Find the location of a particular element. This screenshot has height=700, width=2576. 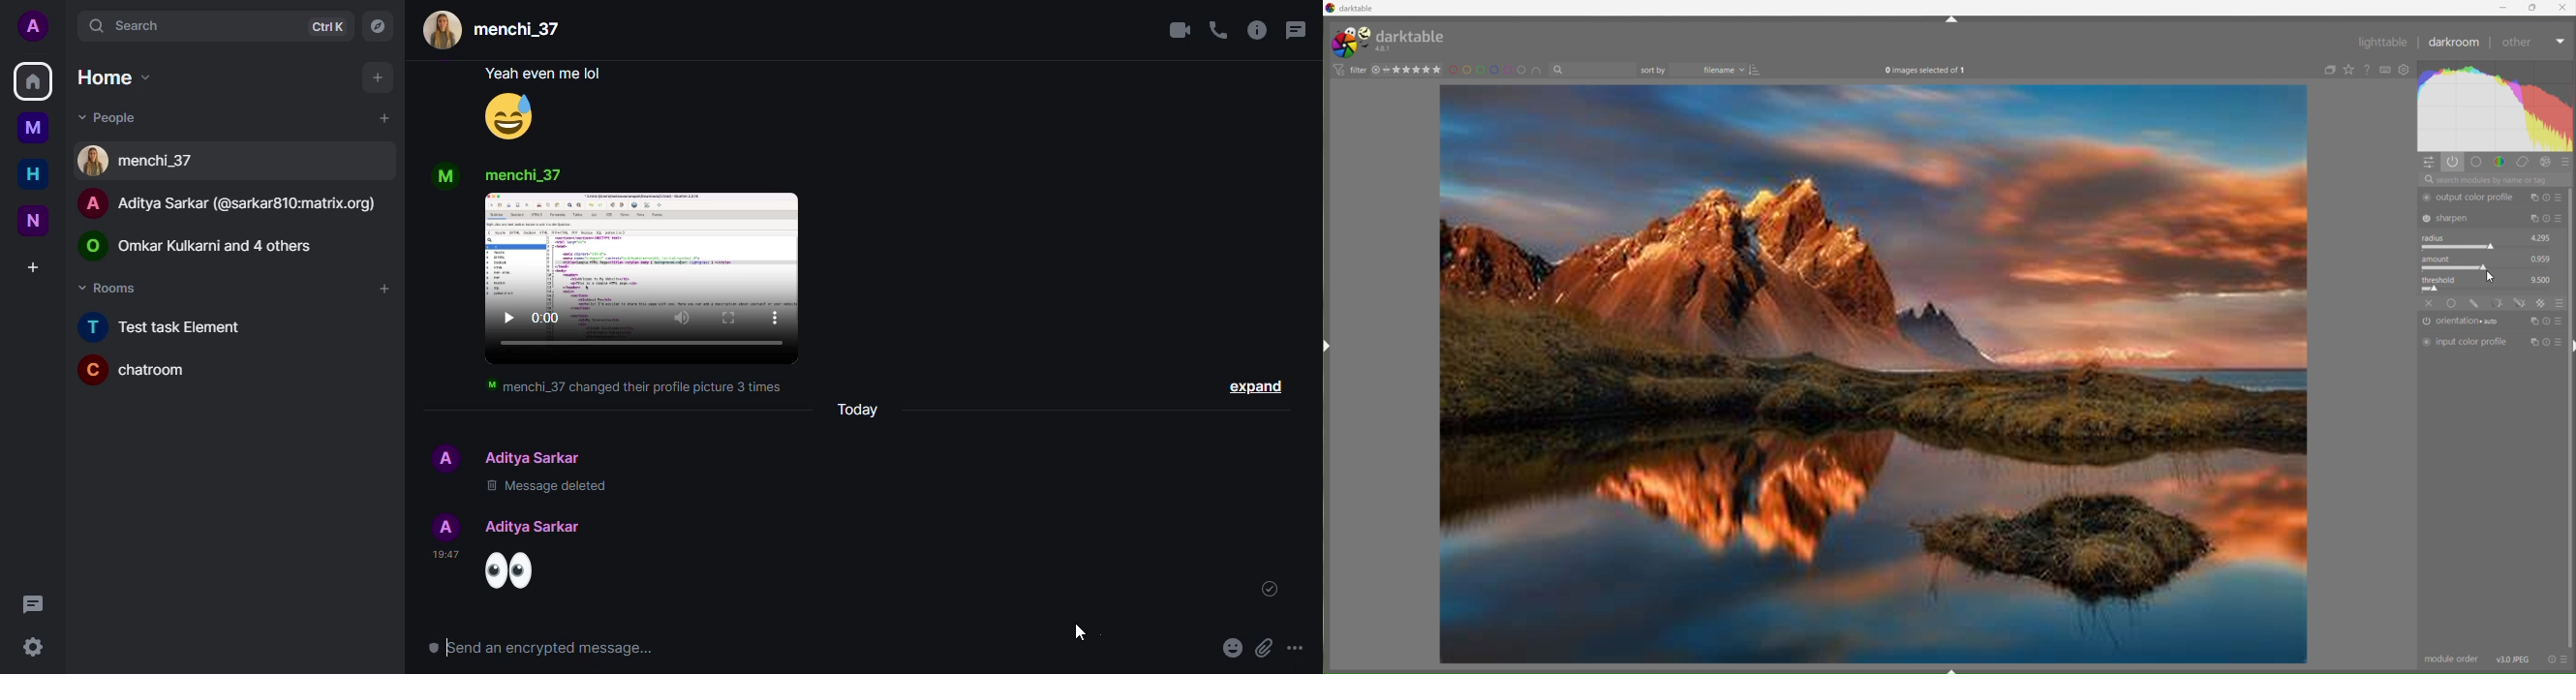

new is located at coordinates (33, 222).